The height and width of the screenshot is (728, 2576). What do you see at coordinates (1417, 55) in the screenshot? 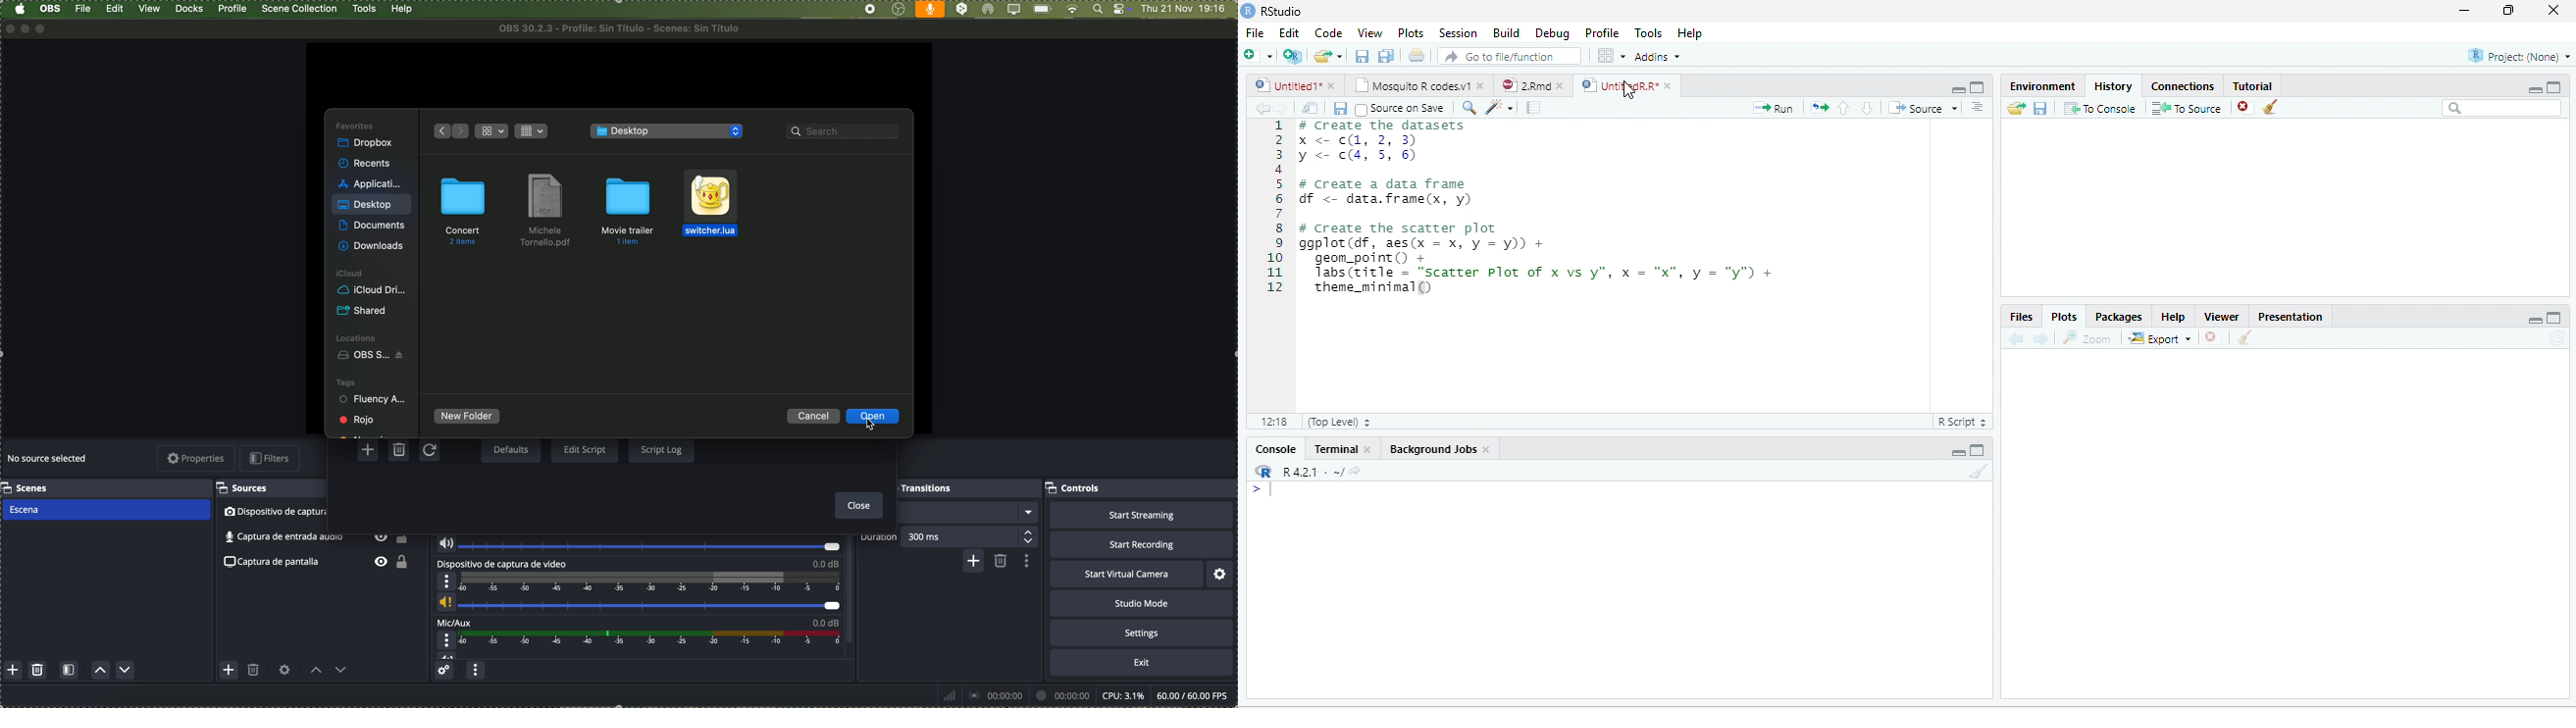
I see `Print the current file` at bounding box center [1417, 55].